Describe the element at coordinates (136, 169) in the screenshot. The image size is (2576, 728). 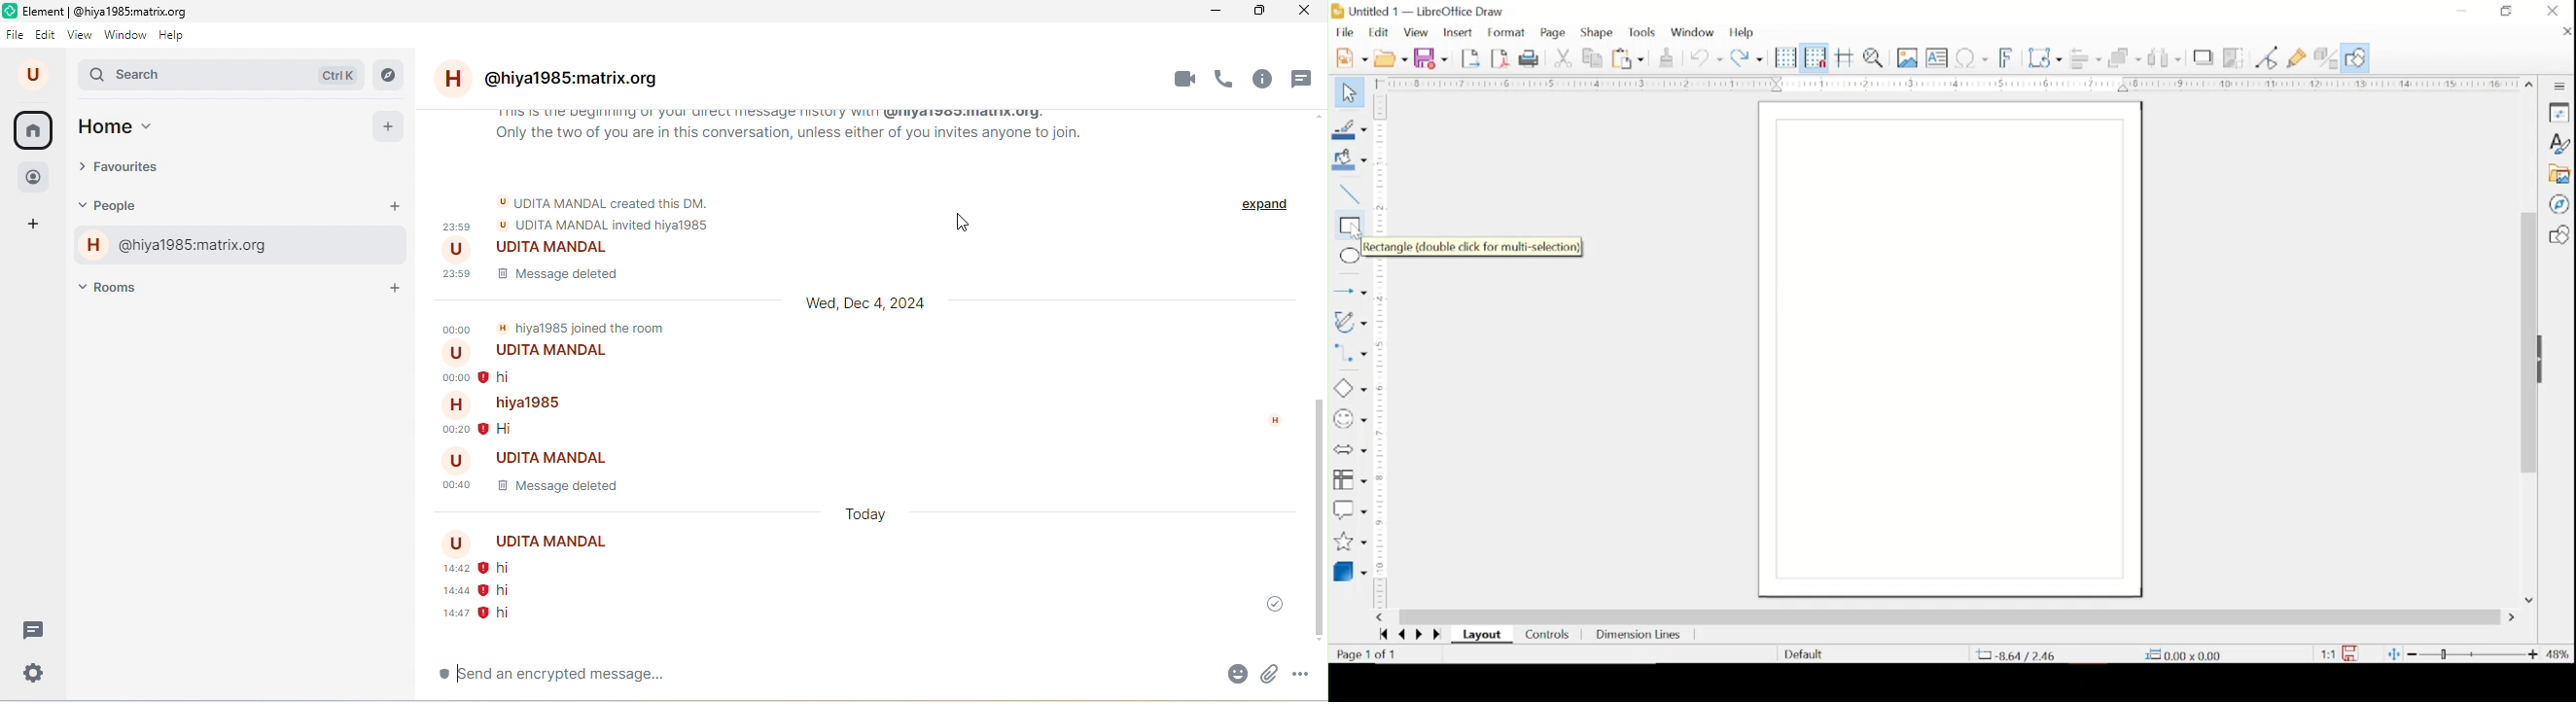
I see `favourites` at that location.